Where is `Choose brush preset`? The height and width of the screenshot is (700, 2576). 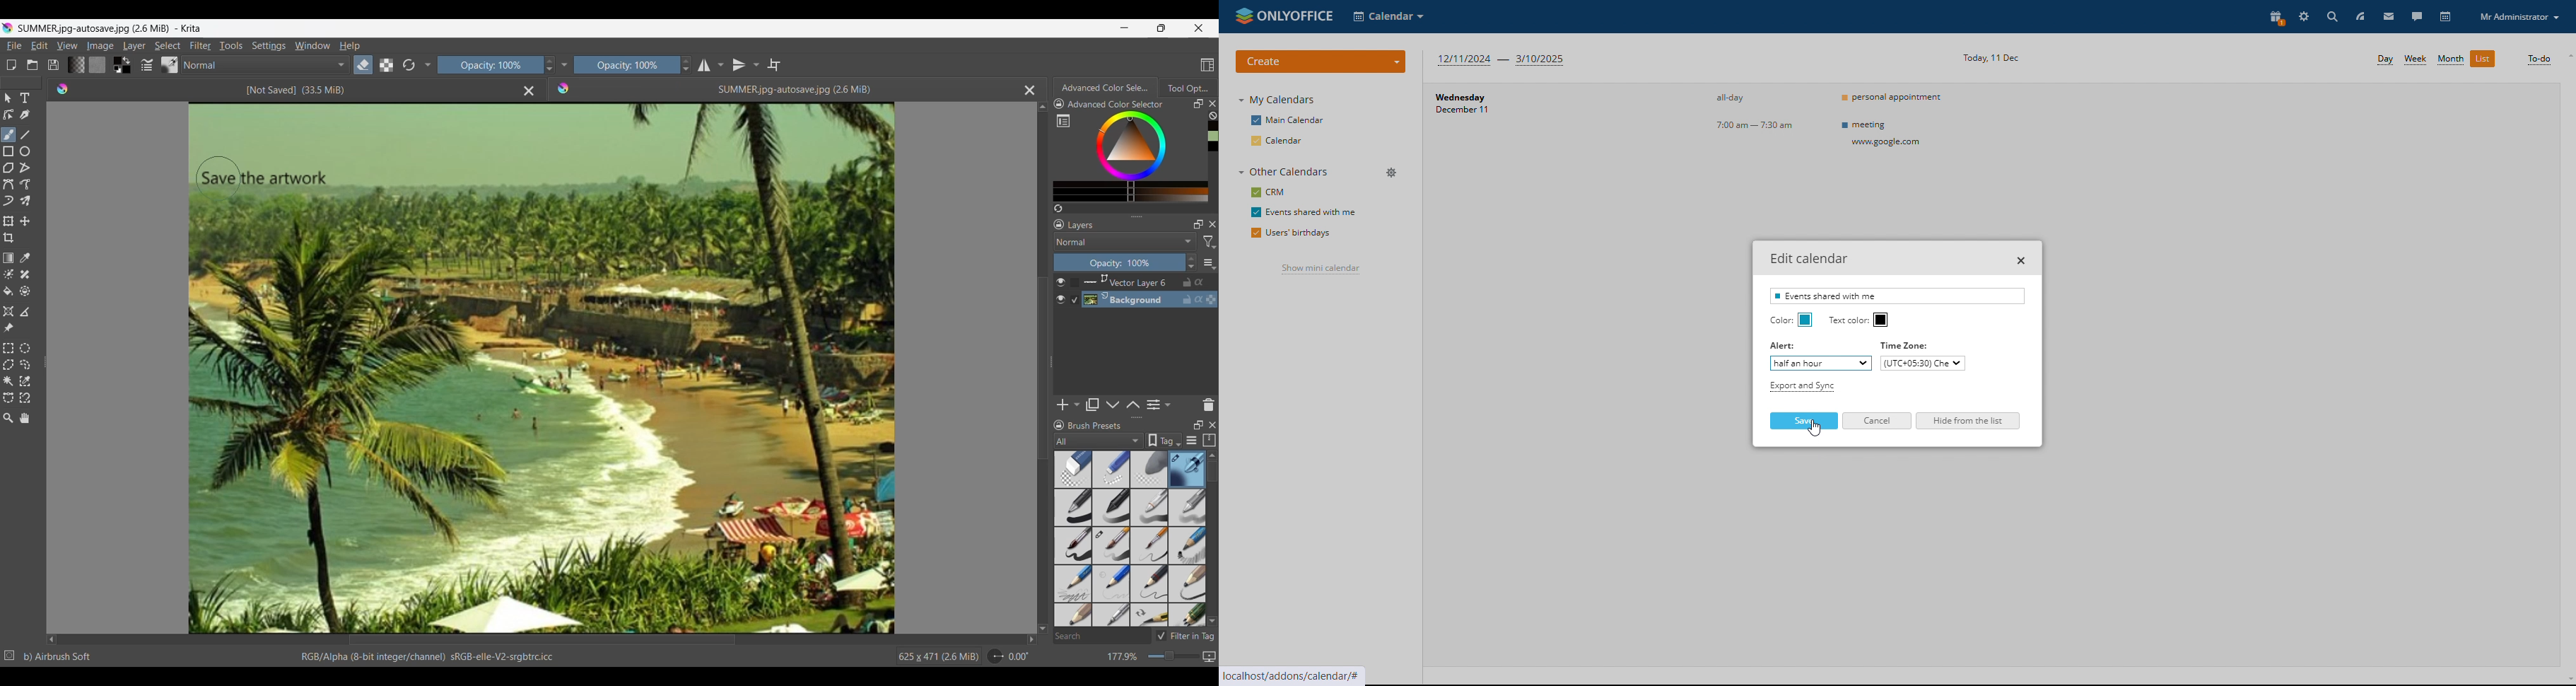
Choose brush preset is located at coordinates (170, 64).